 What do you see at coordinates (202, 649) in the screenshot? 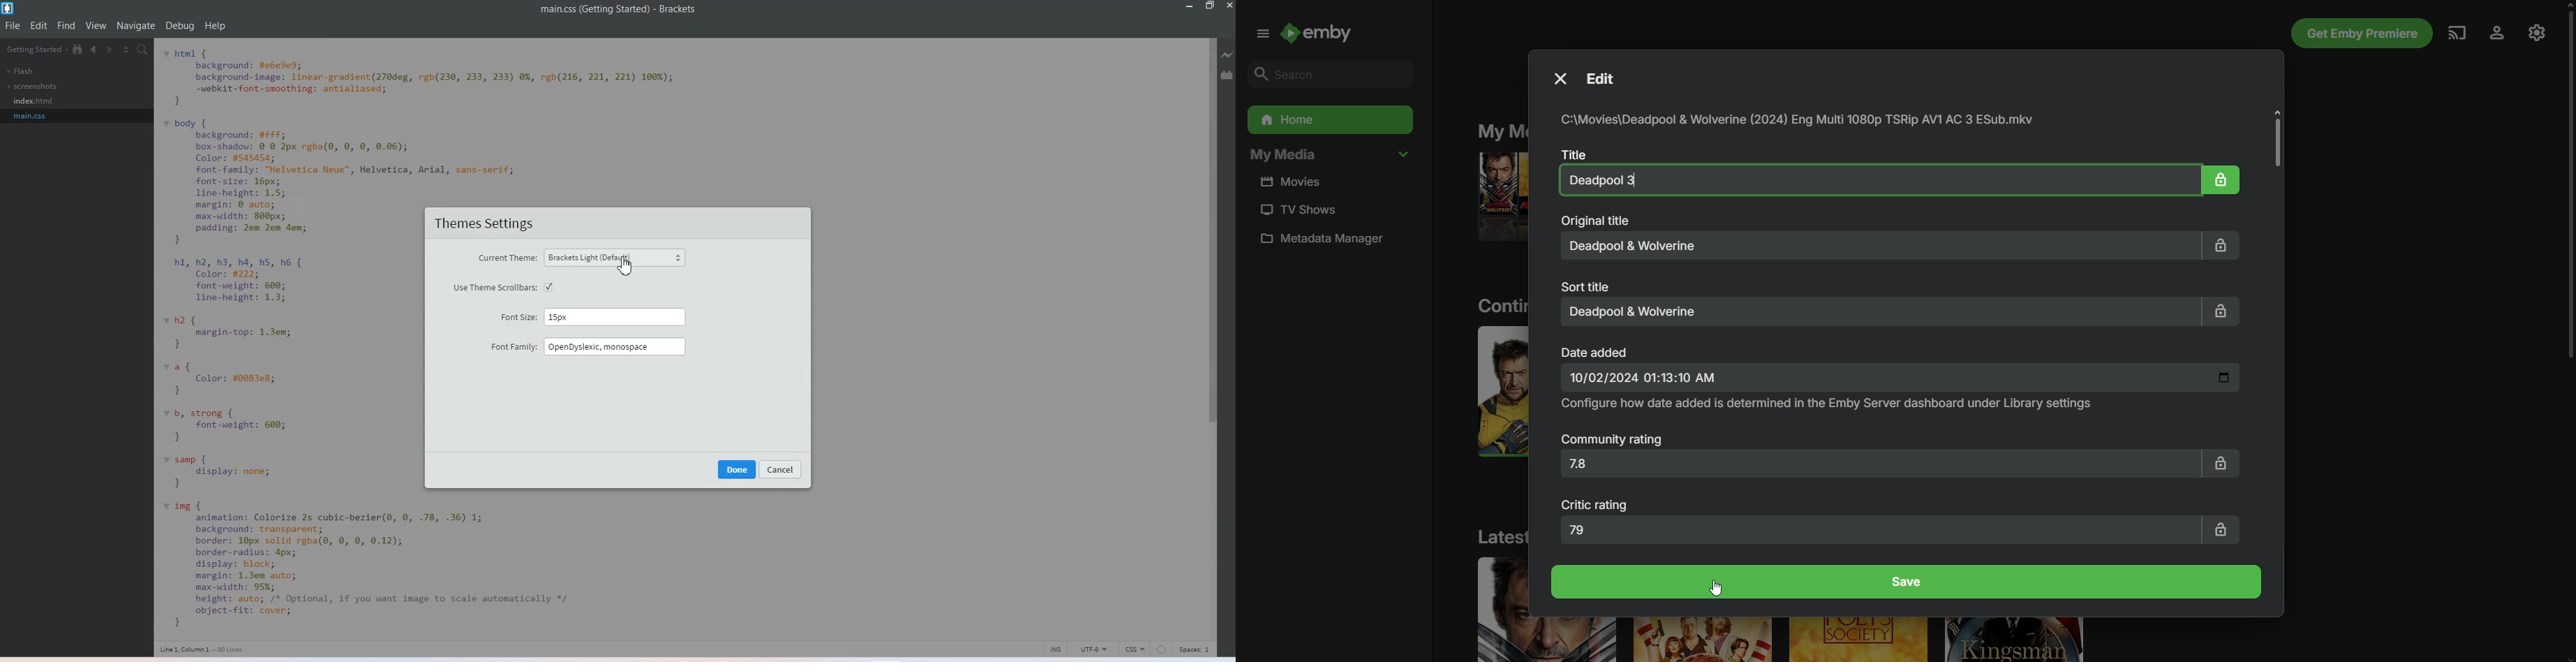
I see `Line 1, column 1 - 80 lines` at bounding box center [202, 649].